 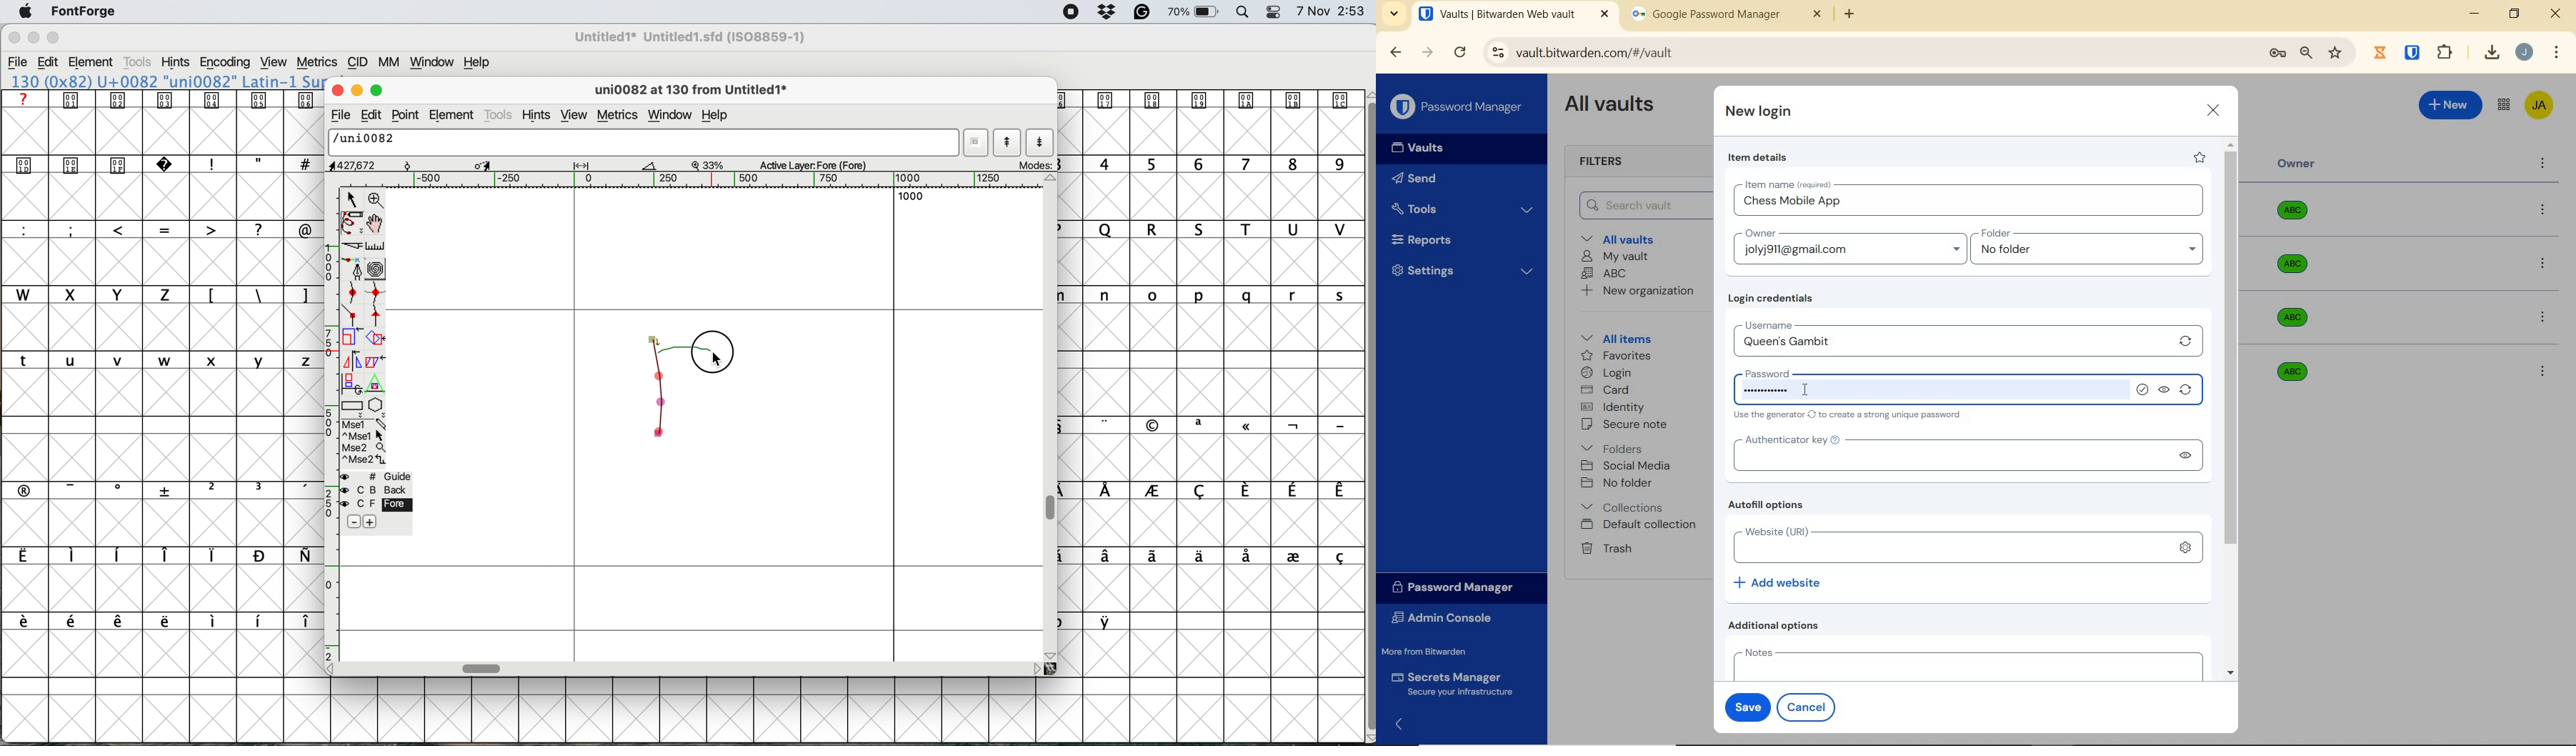 What do you see at coordinates (1850, 416) in the screenshot?
I see `Use the generator O to create a strong unique password` at bounding box center [1850, 416].